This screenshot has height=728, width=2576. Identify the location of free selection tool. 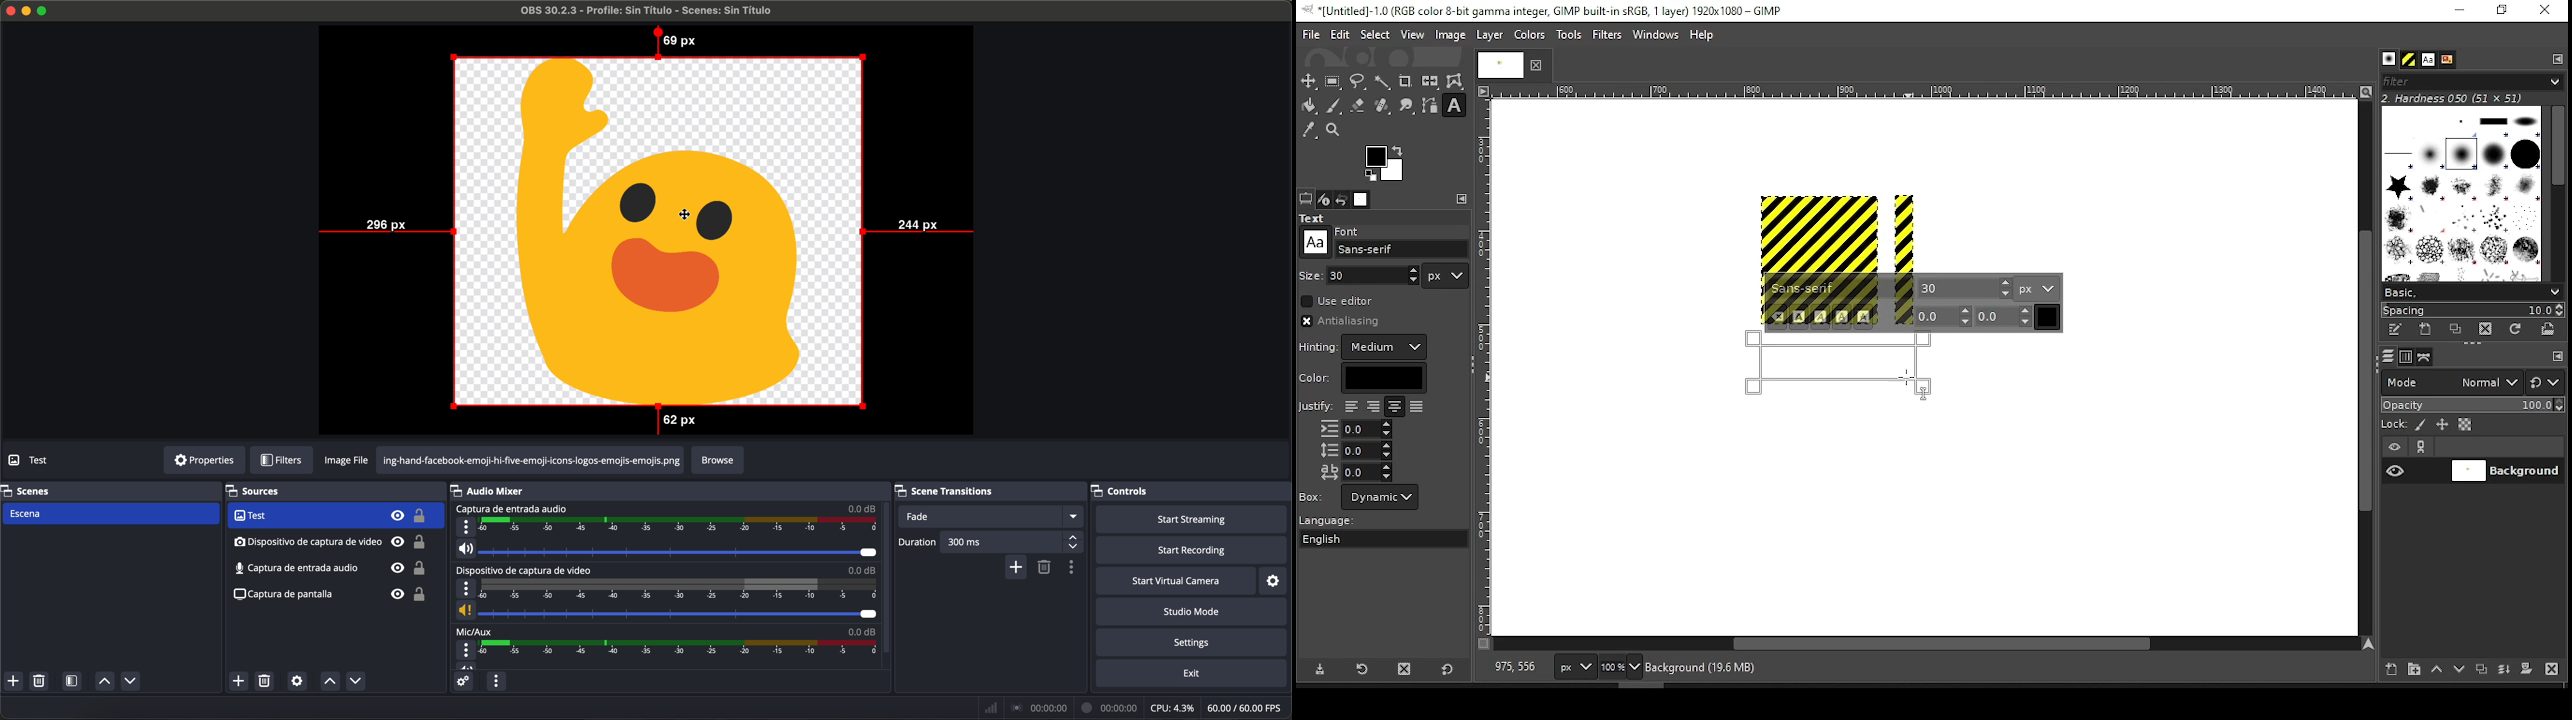
(1360, 82).